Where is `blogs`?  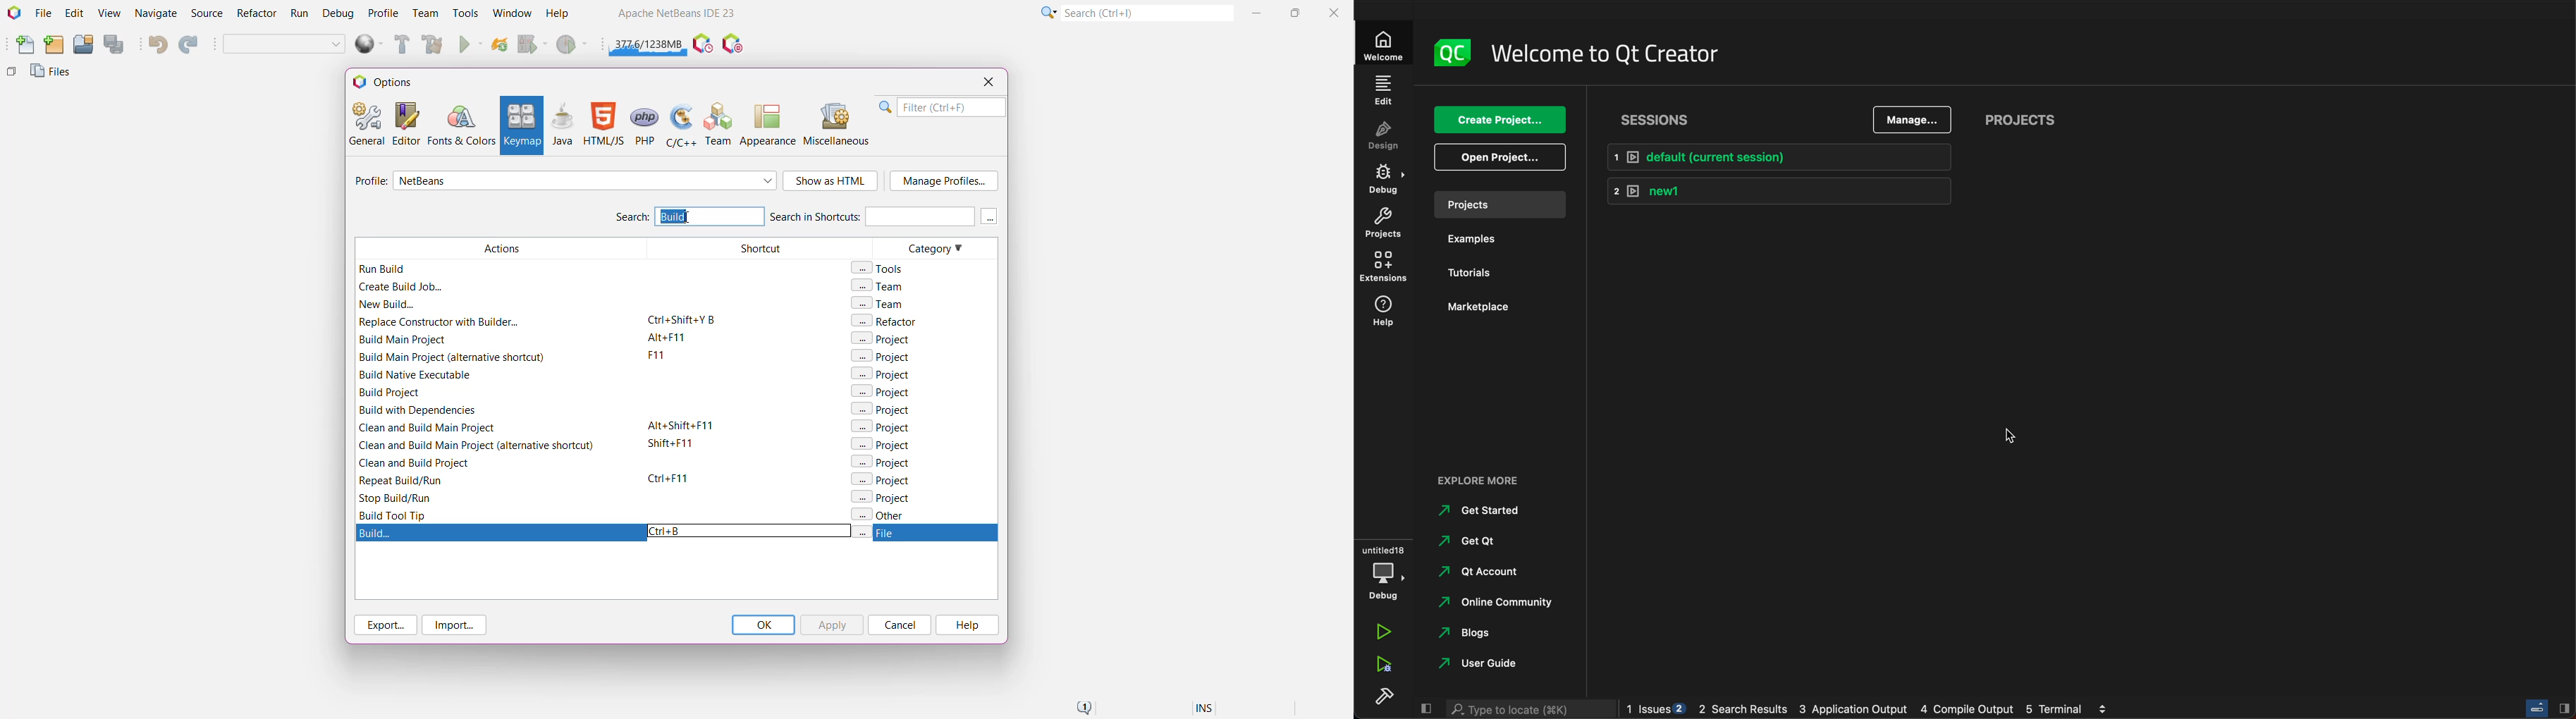
blogs is located at coordinates (1491, 635).